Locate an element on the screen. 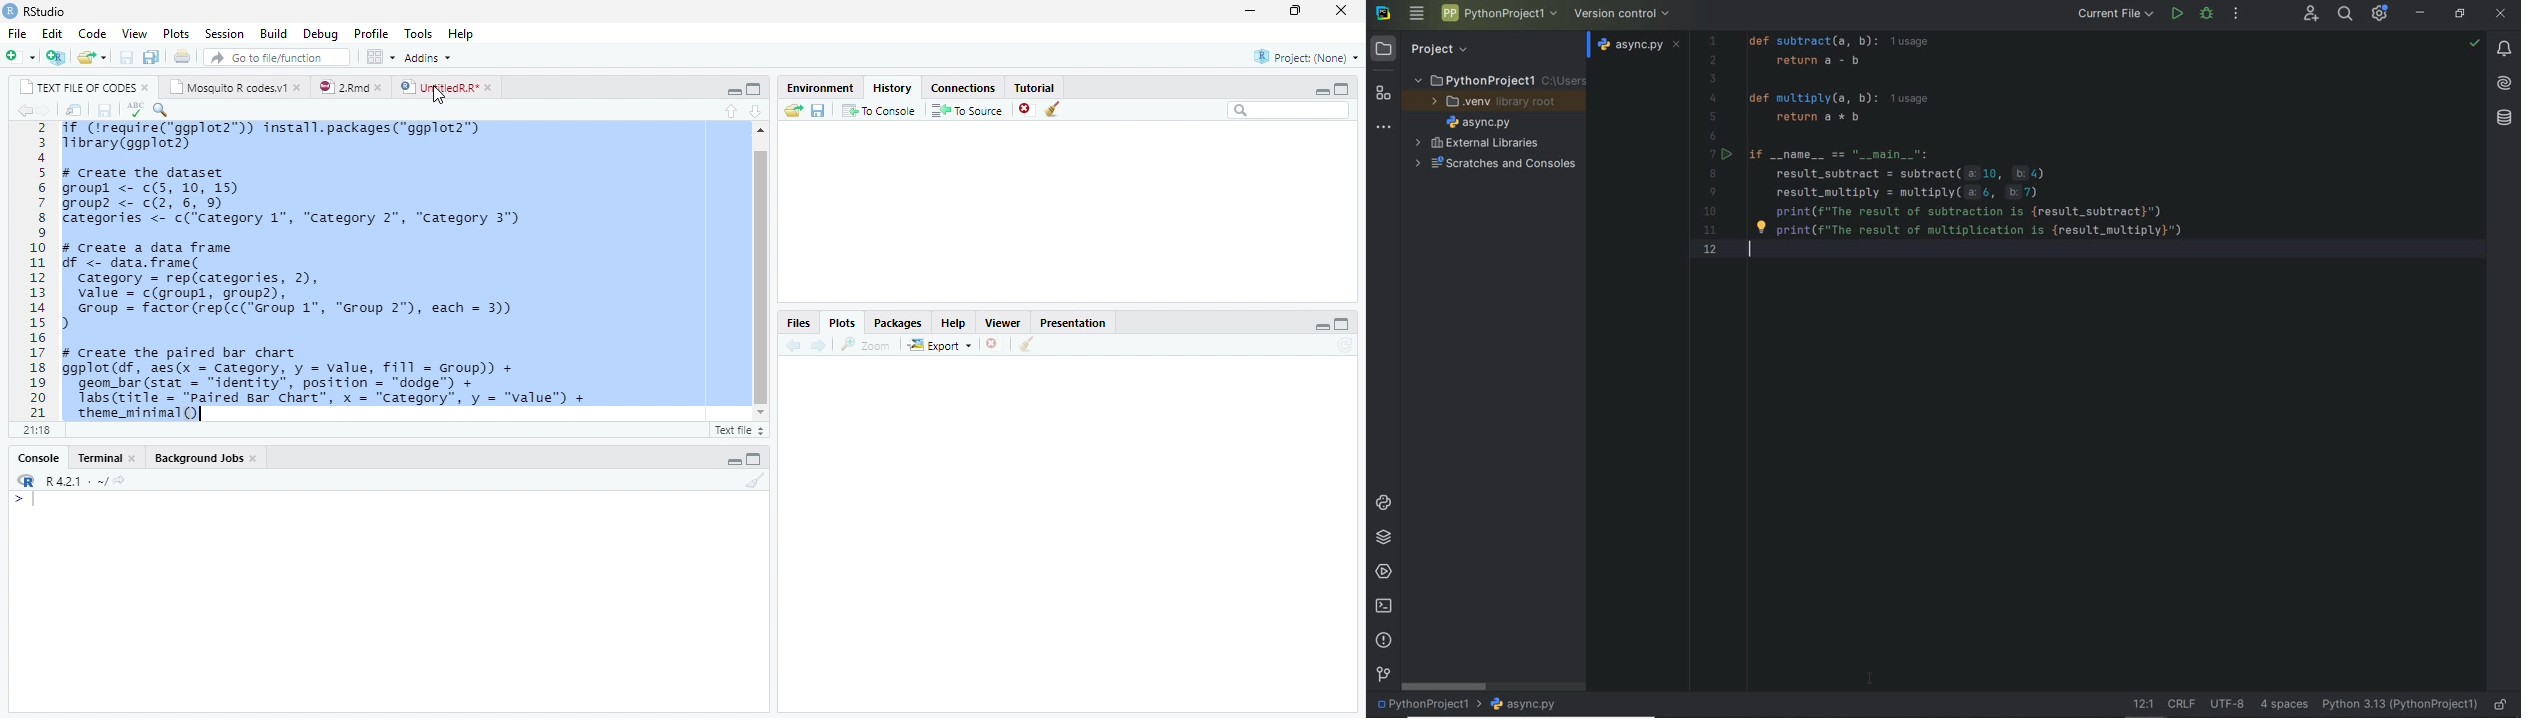  maximize is located at coordinates (1295, 11).